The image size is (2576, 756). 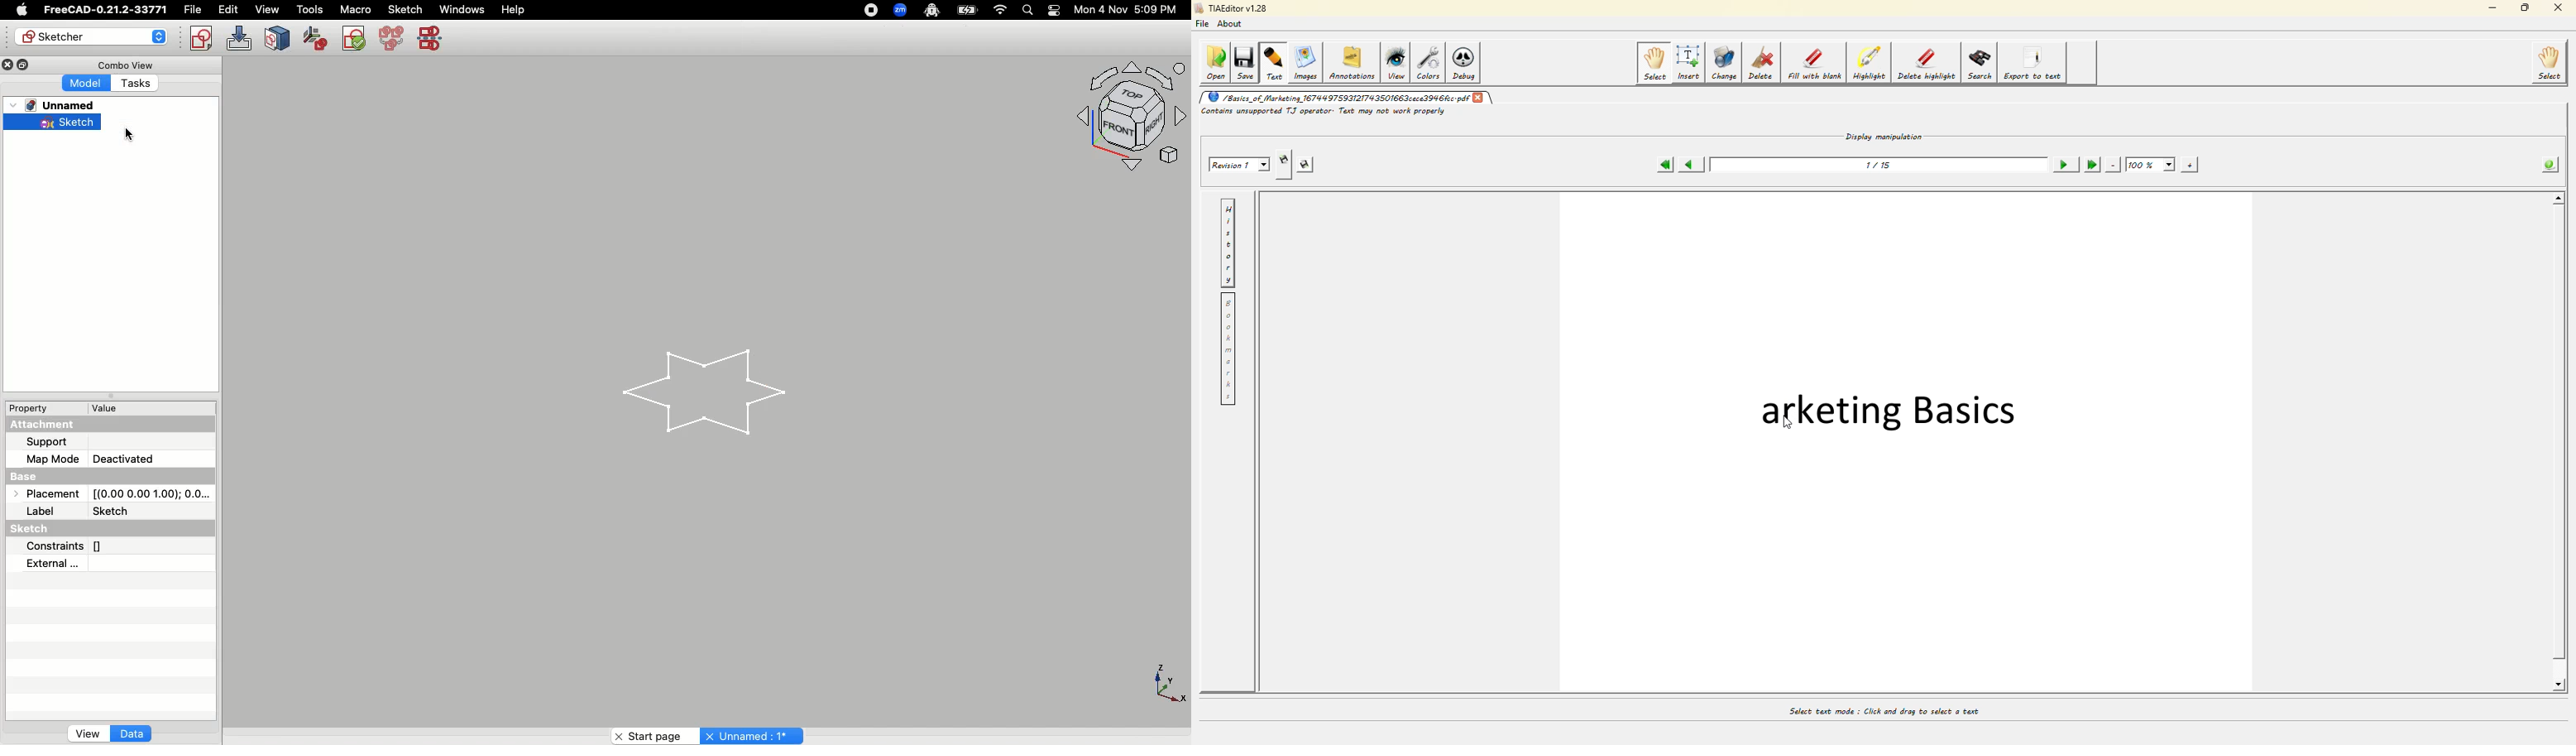 What do you see at coordinates (29, 528) in the screenshot?
I see `Sketch` at bounding box center [29, 528].